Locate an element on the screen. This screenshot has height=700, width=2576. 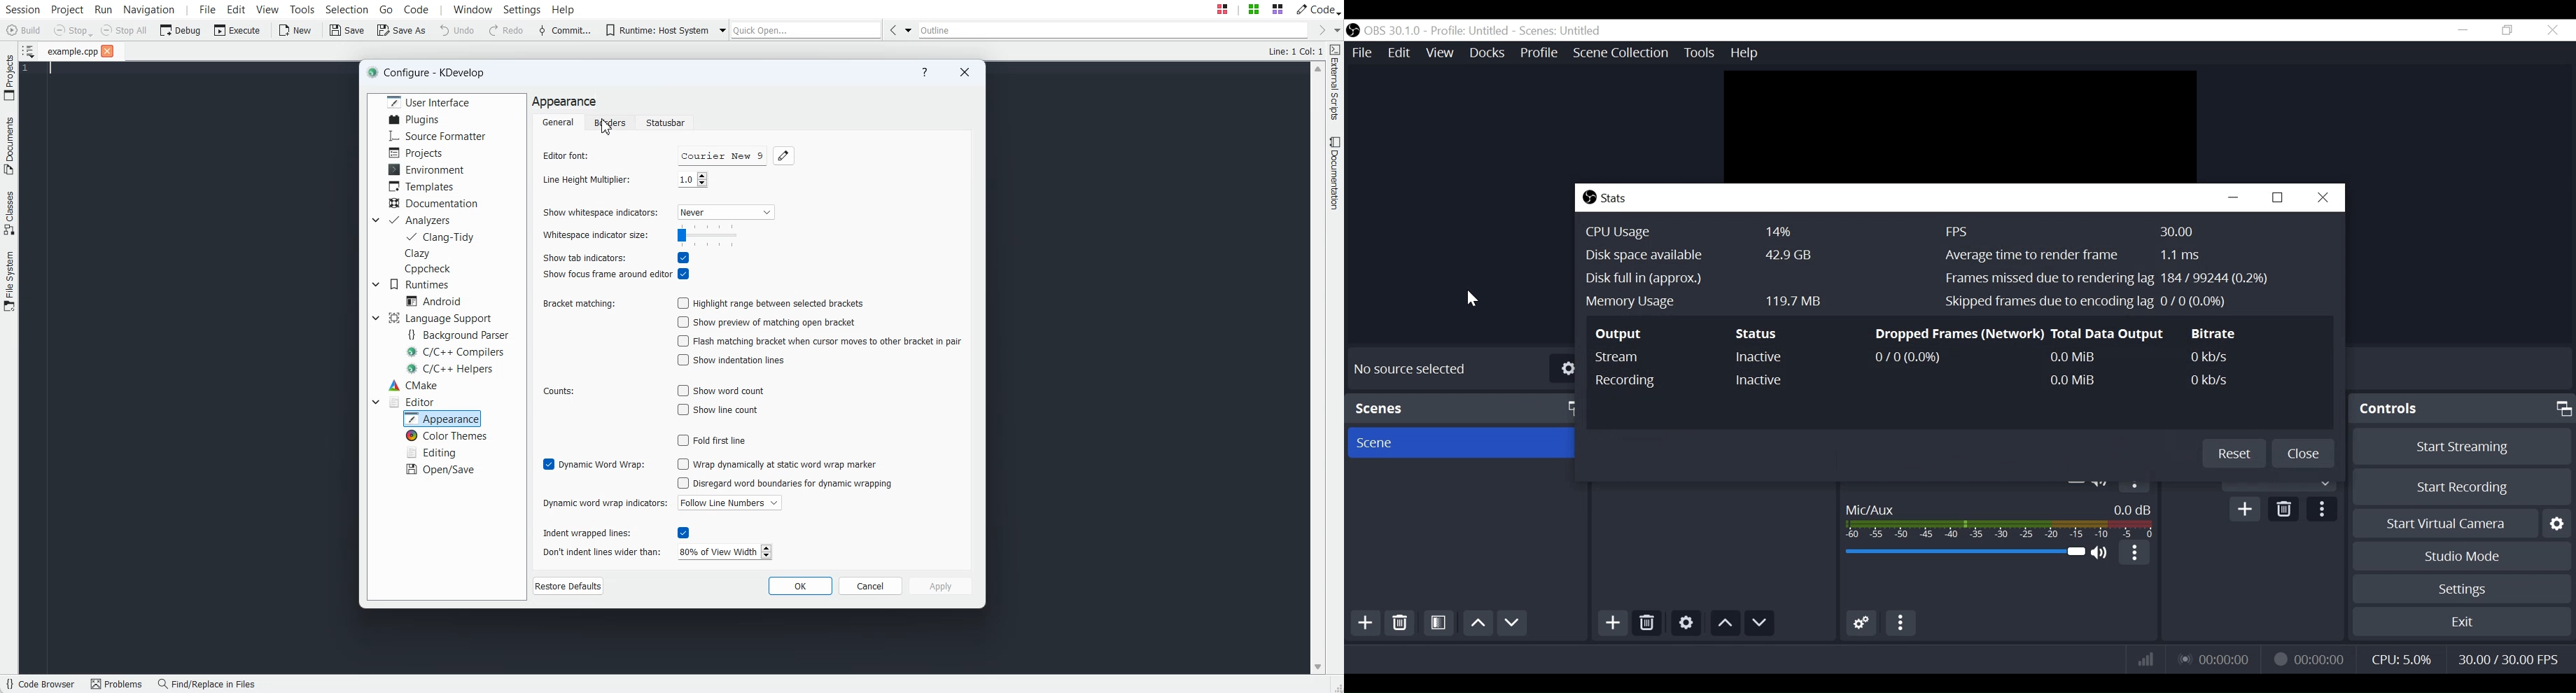
Help is located at coordinates (1748, 52).